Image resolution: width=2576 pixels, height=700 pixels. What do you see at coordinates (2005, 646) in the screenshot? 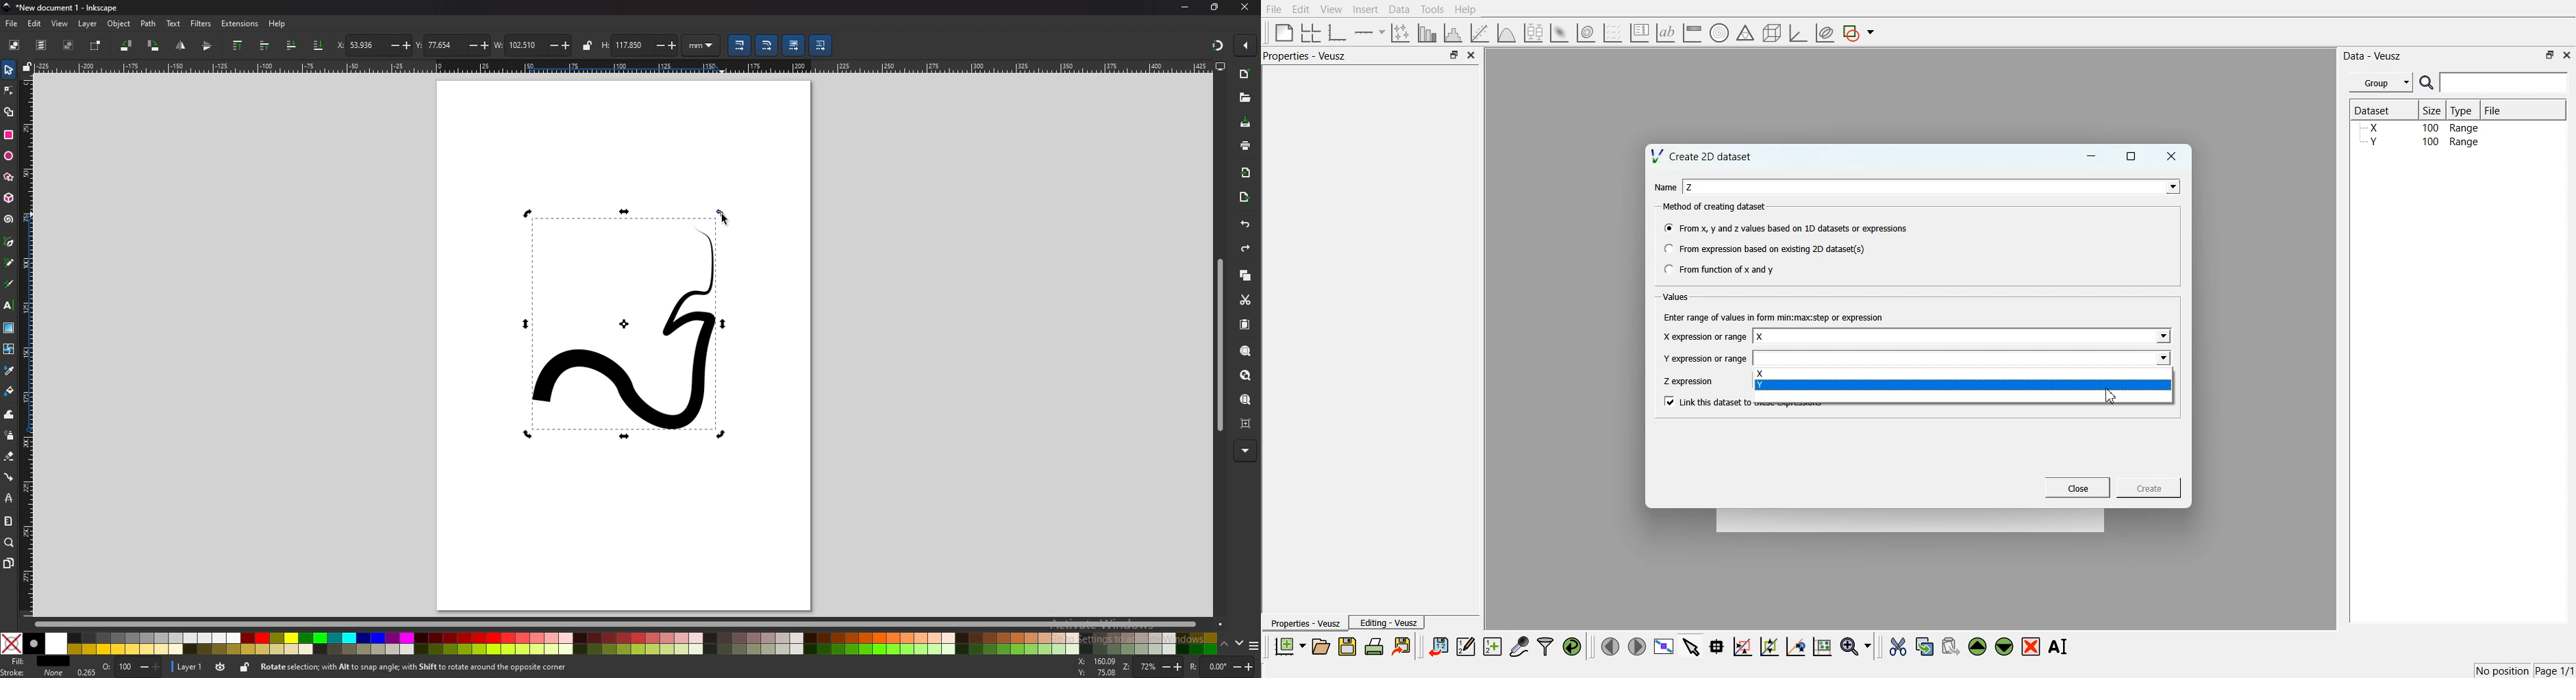
I see `Move down the selected widget` at bounding box center [2005, 646].